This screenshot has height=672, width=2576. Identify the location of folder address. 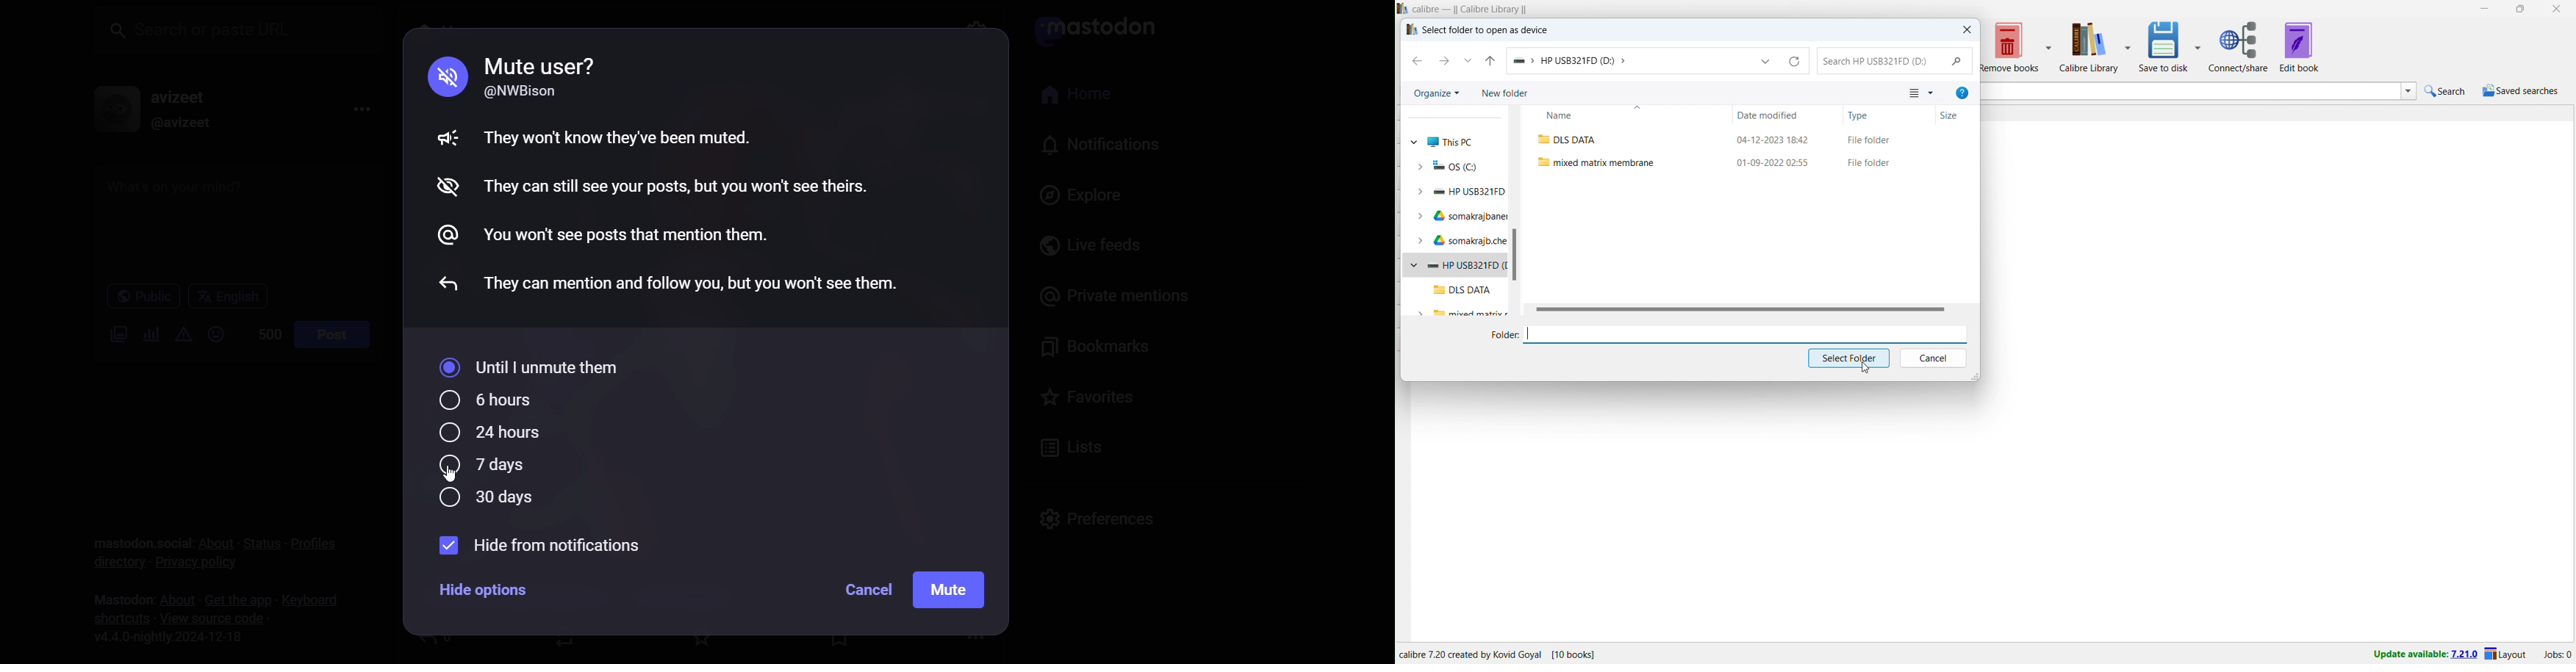
(1629, 61).